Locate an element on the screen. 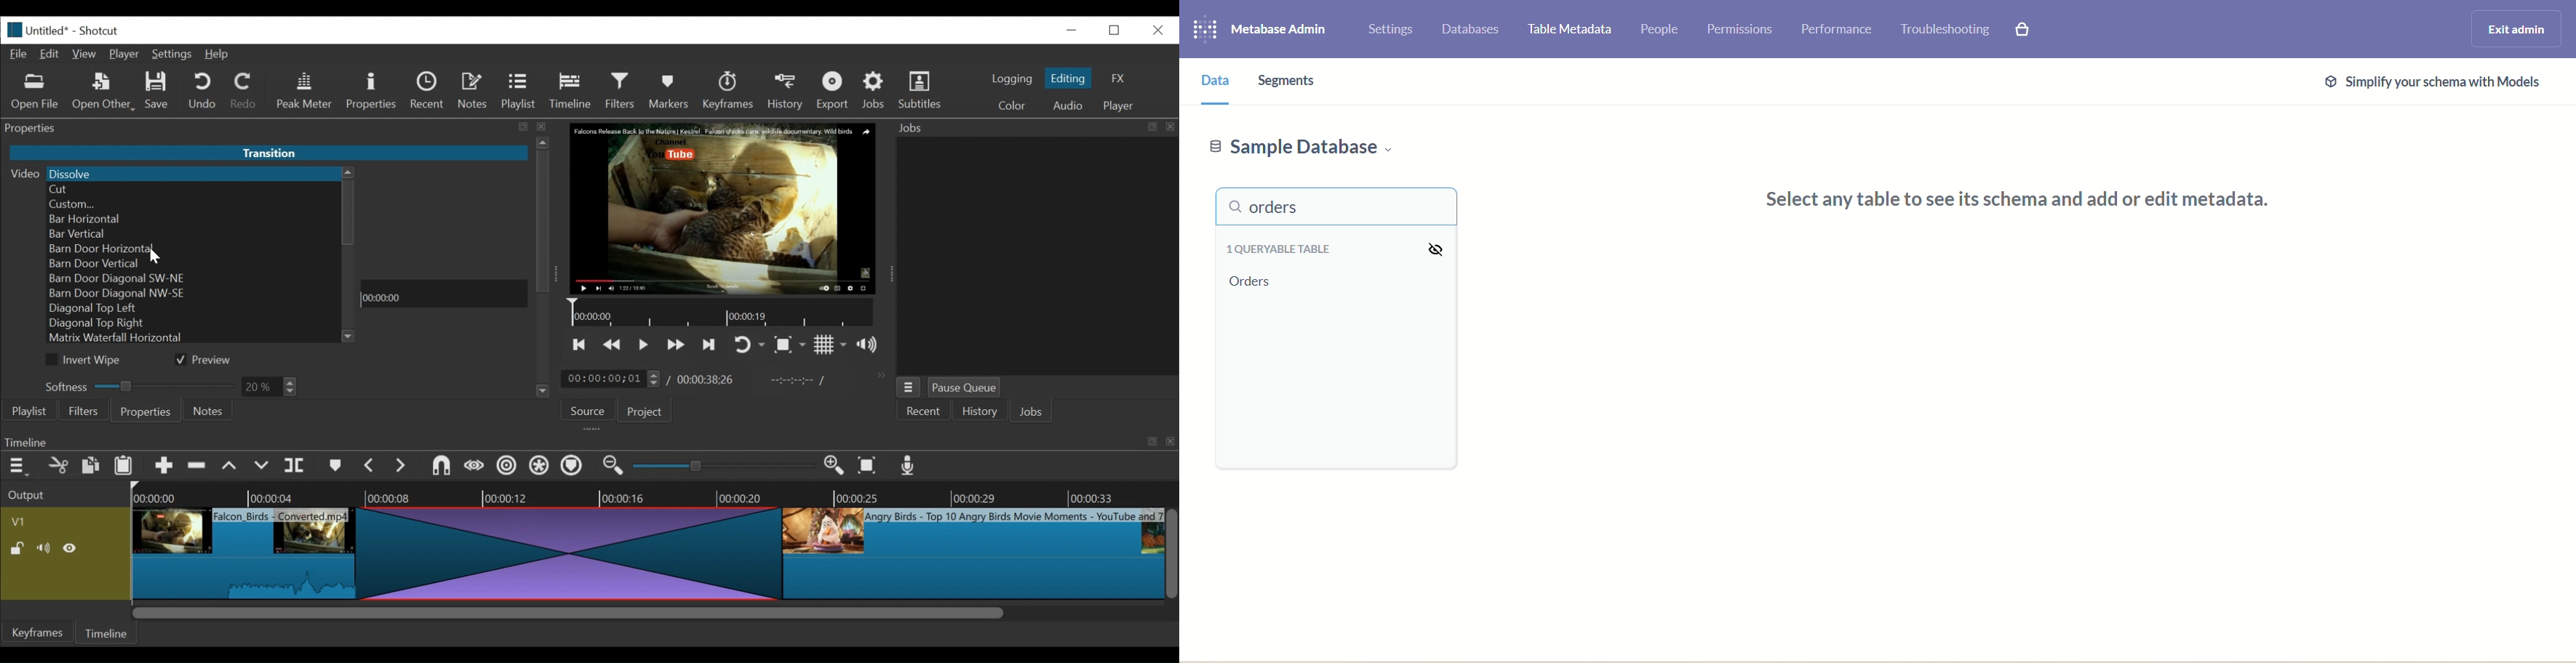 This screenshot has width=2576, height=672. Help is located at coordinates (217, 55).